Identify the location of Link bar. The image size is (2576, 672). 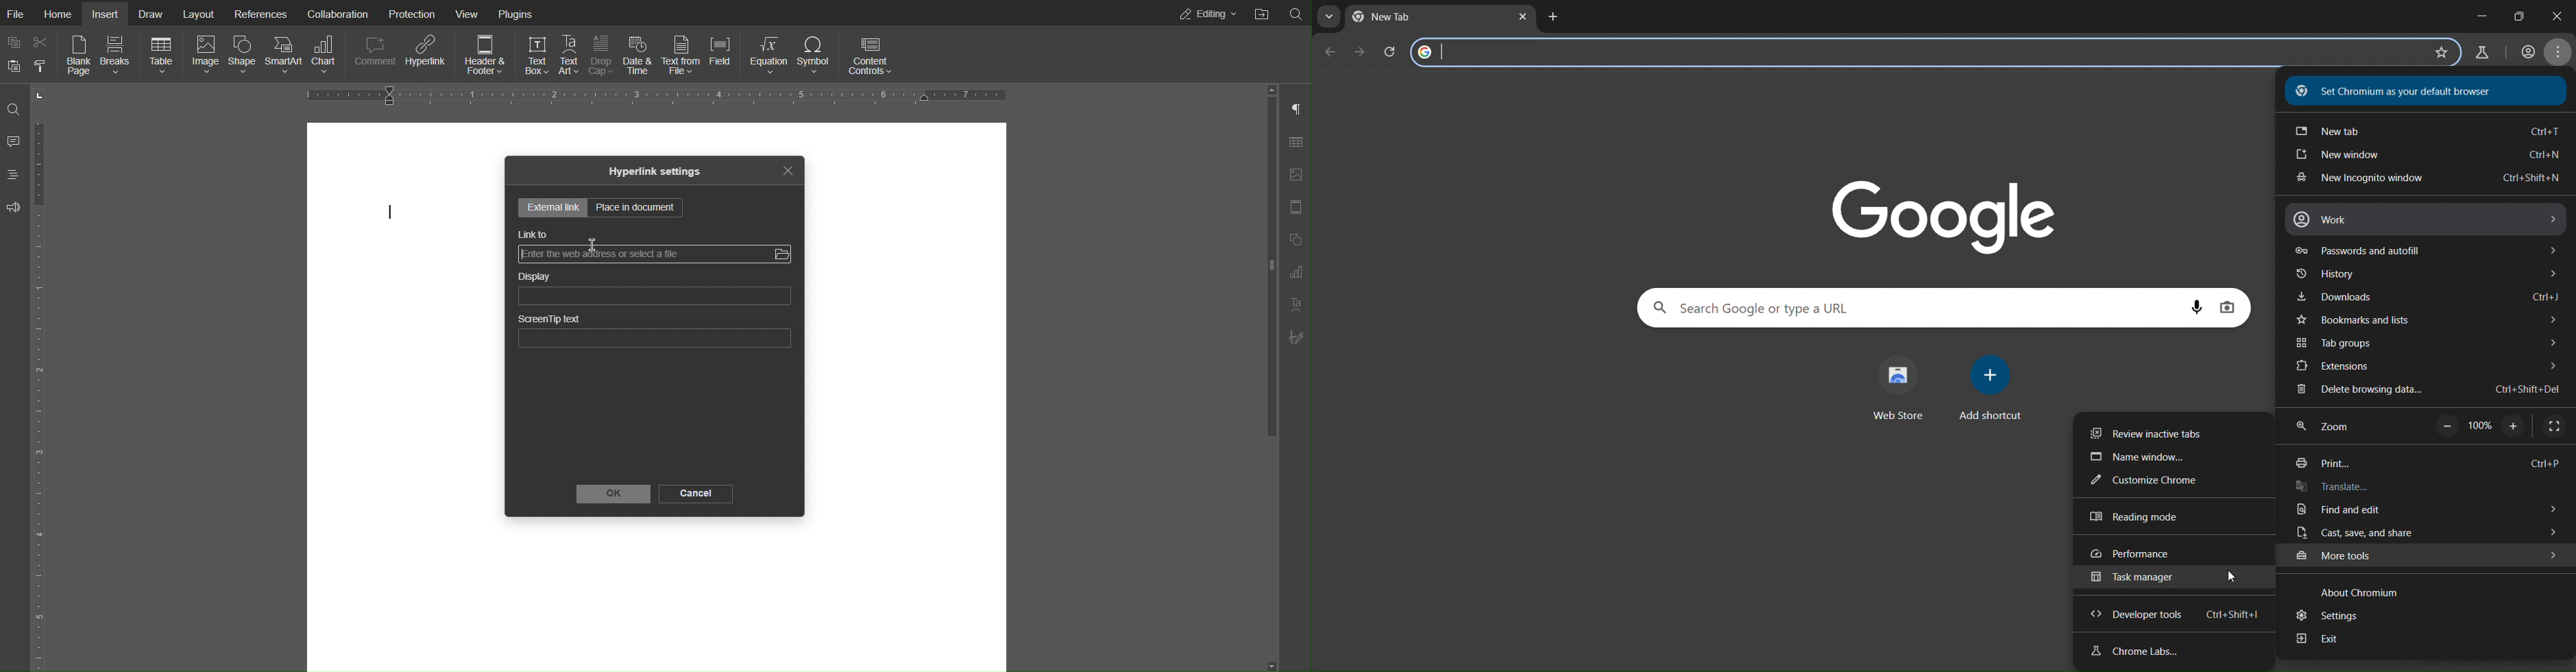
(653, 254).